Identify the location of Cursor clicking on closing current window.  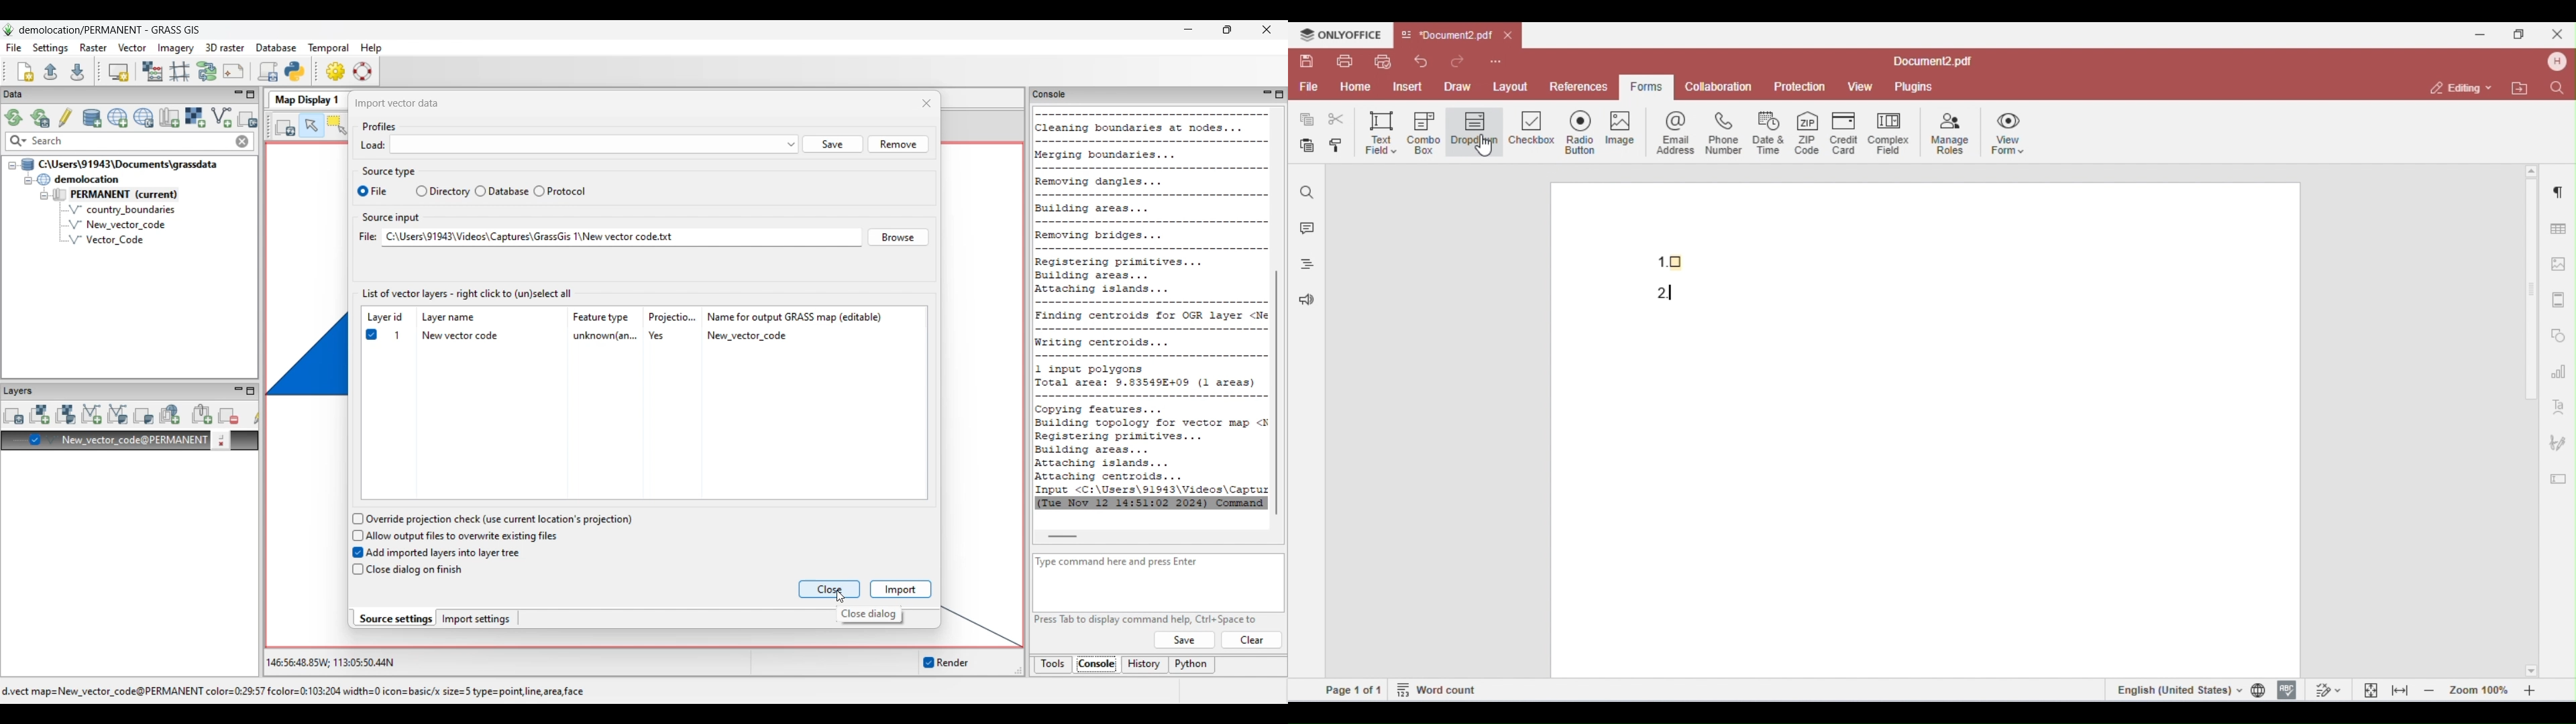
(840, 597).